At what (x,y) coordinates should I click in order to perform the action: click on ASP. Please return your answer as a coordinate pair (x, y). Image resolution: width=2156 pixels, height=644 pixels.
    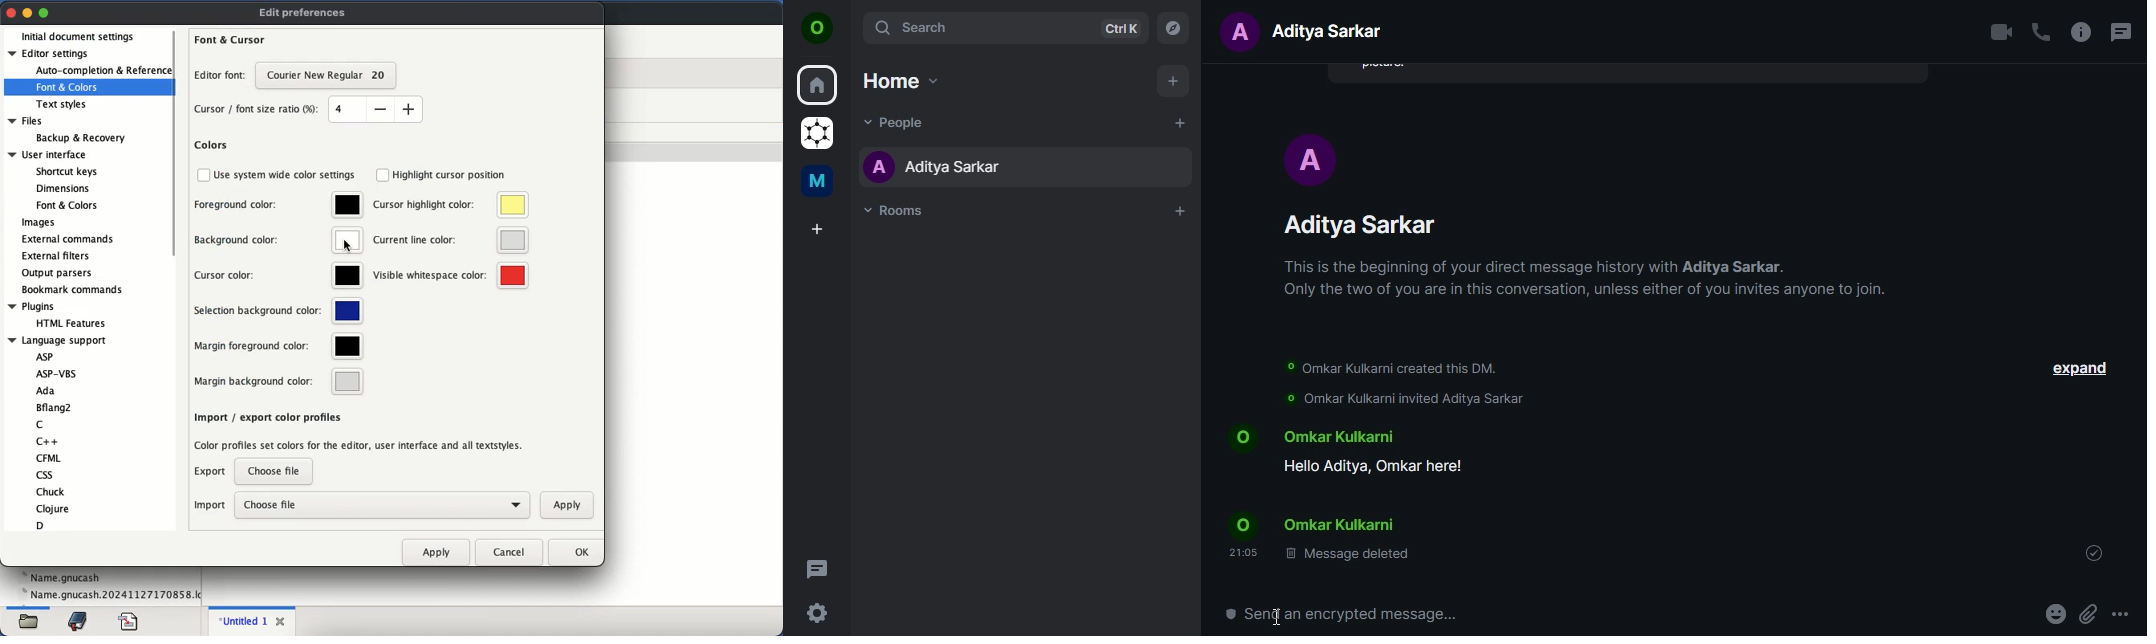
    Looking at the image, I should click on (46, 355).